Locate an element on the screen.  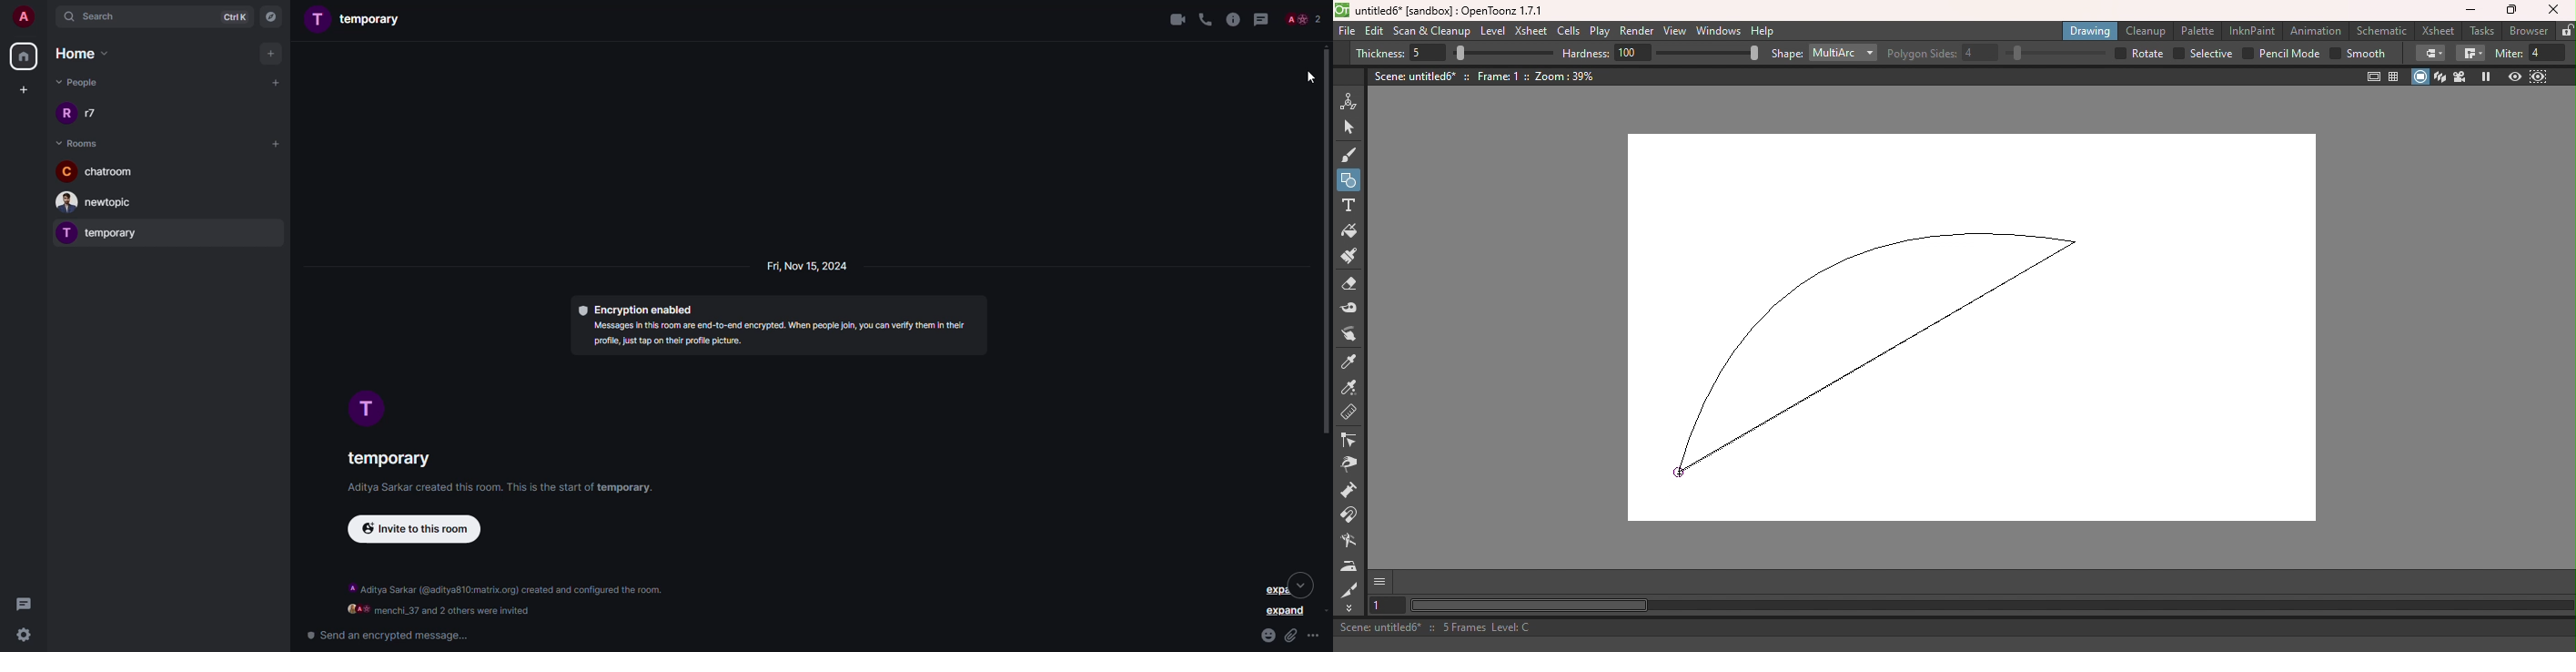
profile is located at coordinates (370, 410).